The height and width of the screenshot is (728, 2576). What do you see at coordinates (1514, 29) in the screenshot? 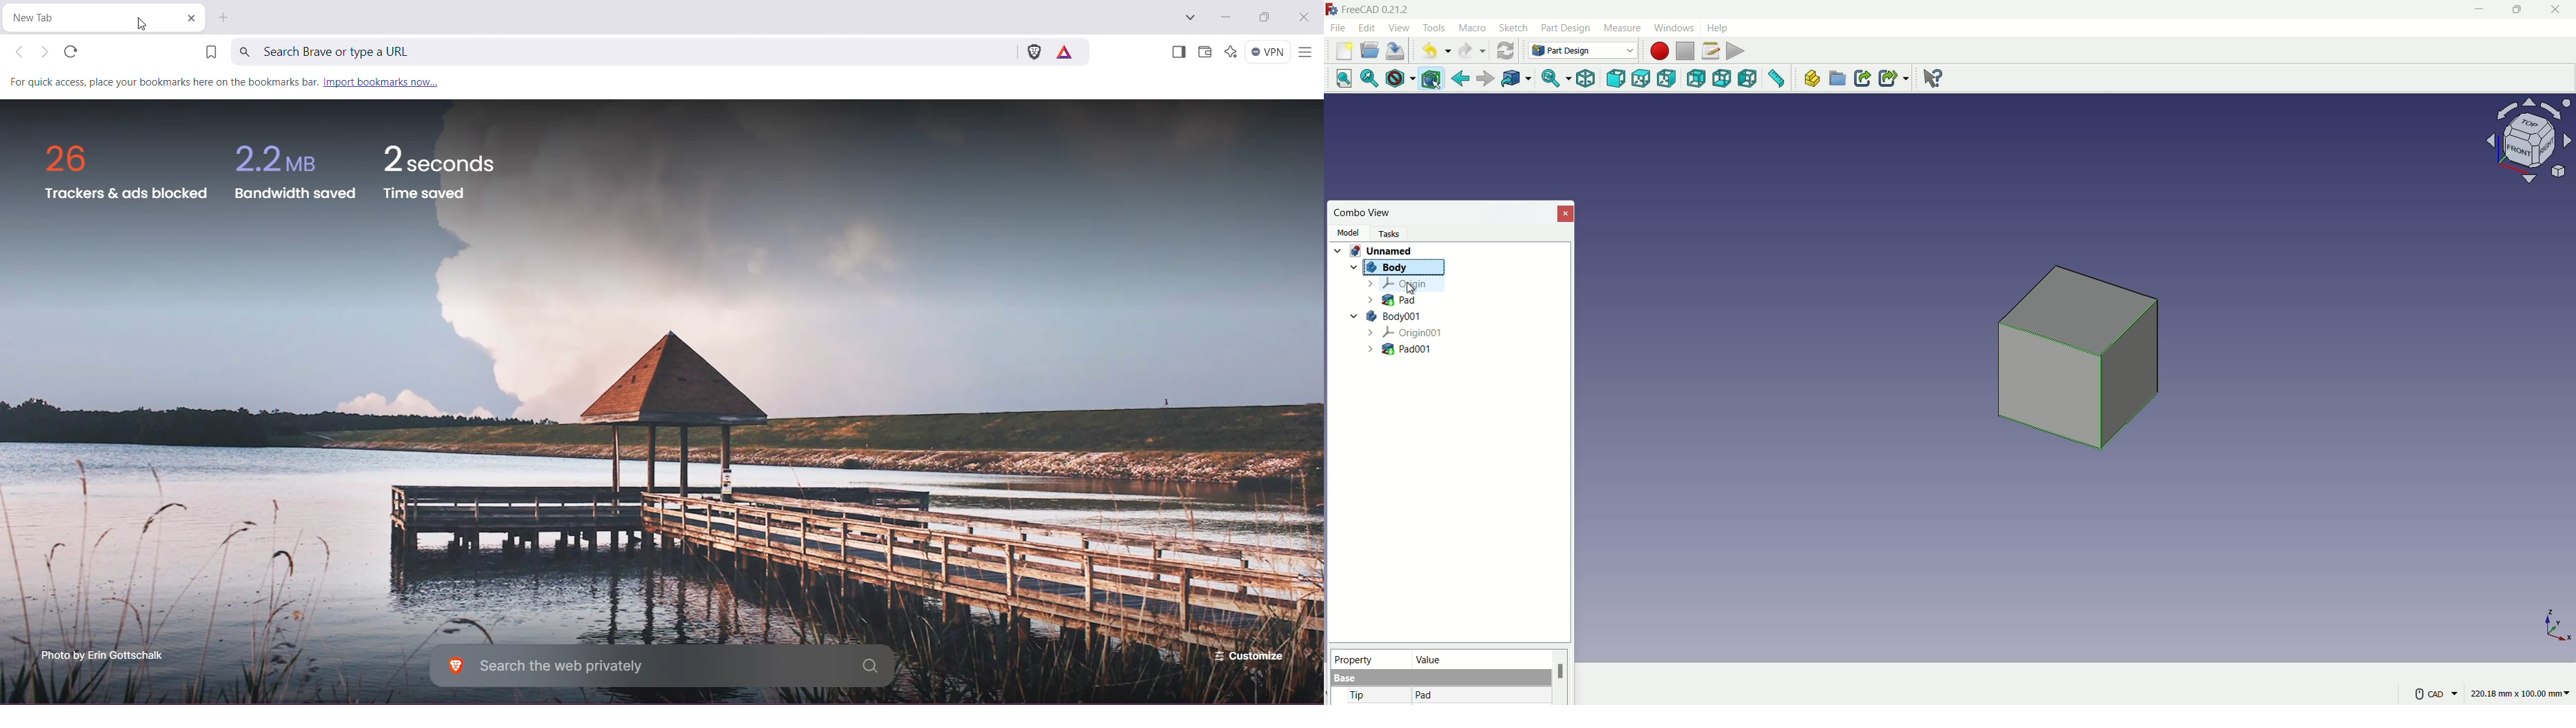
I see `sketch` at bounding box center [1514, 29].